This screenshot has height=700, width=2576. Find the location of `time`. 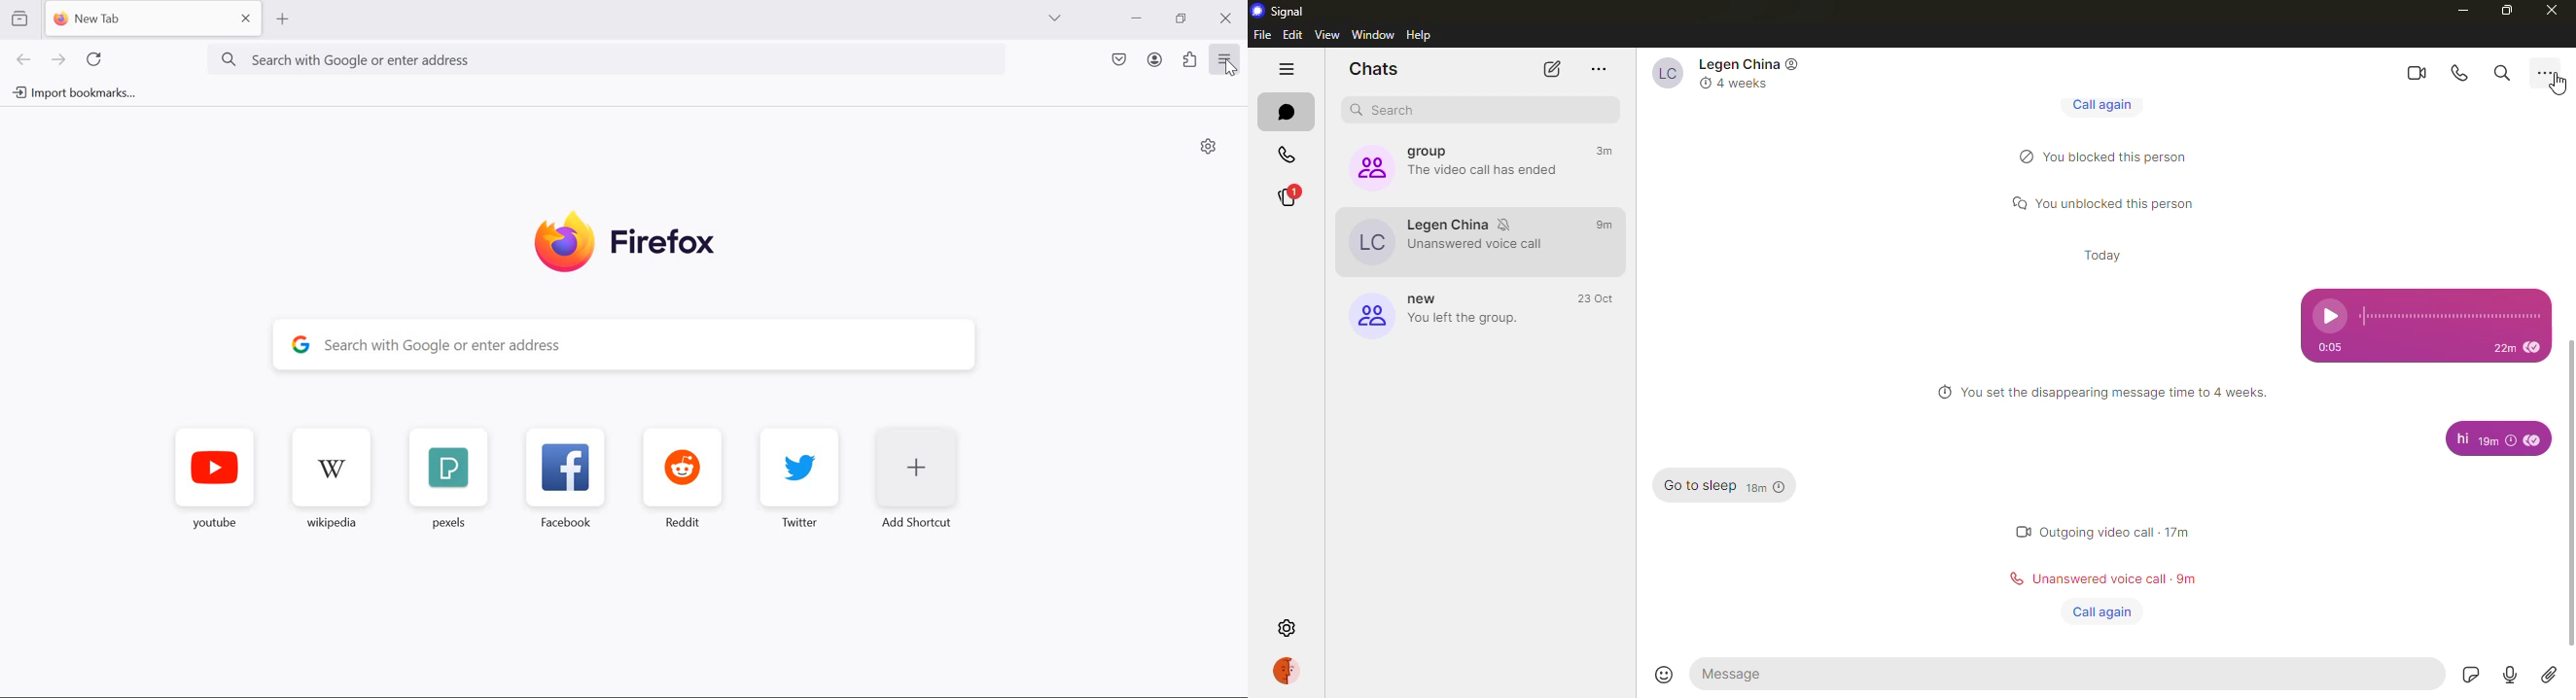

time is located at coordinates (1770, 488).